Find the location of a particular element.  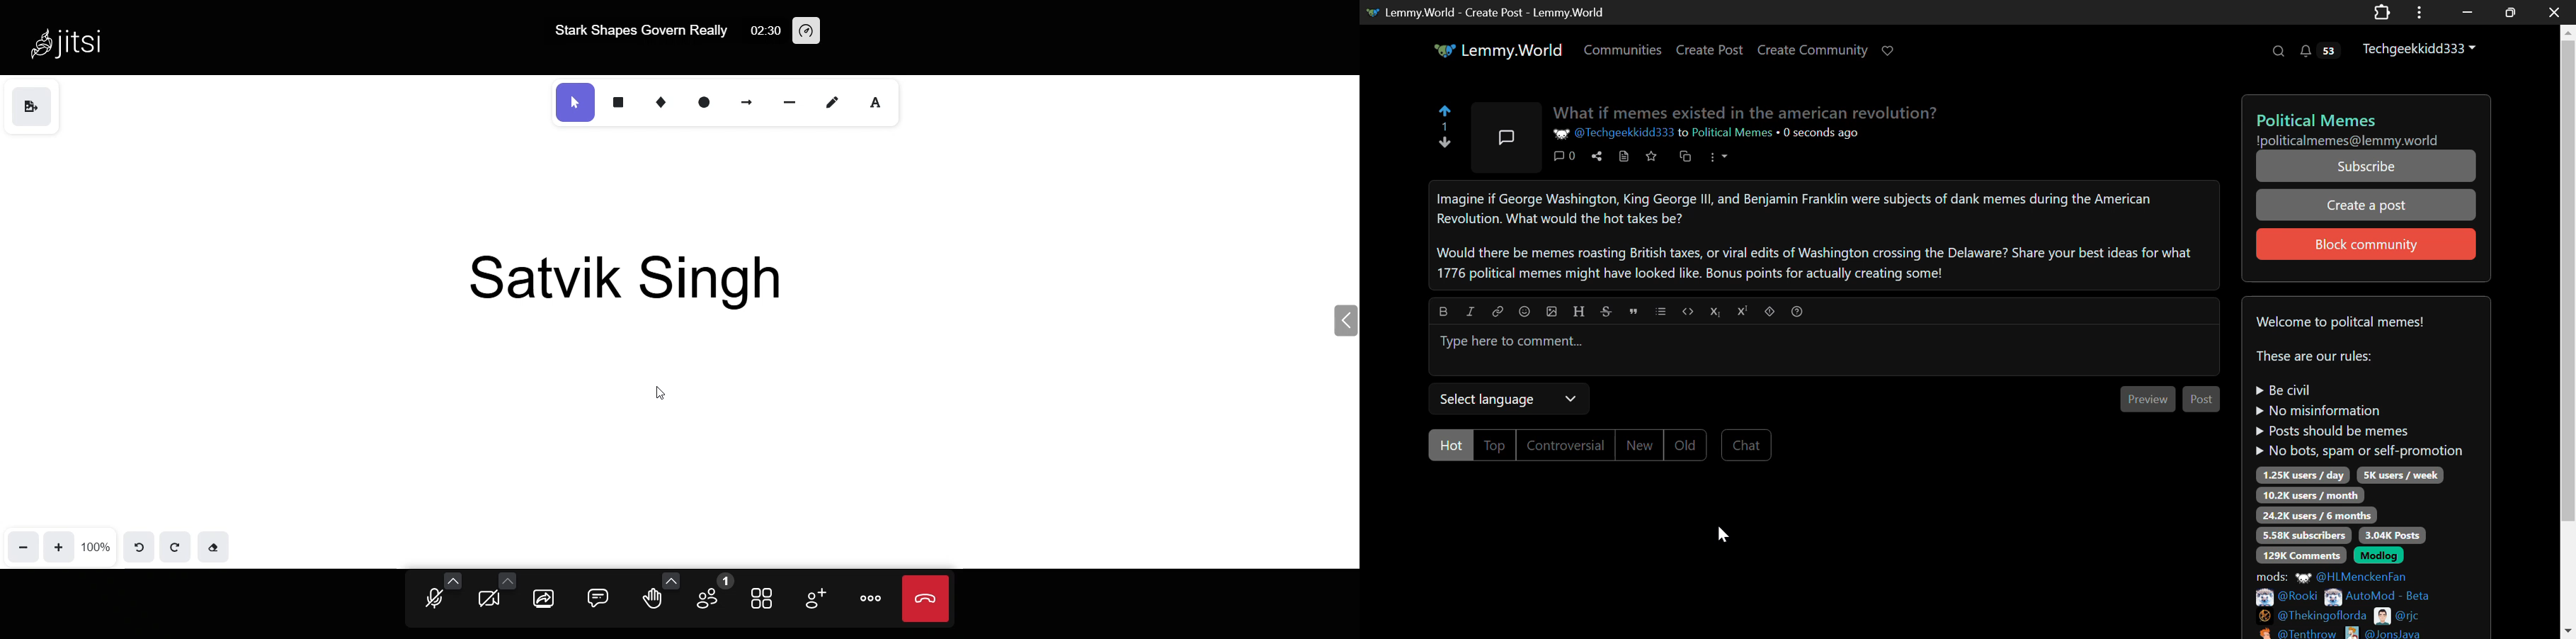

redo is located at coordinates (175, 545).